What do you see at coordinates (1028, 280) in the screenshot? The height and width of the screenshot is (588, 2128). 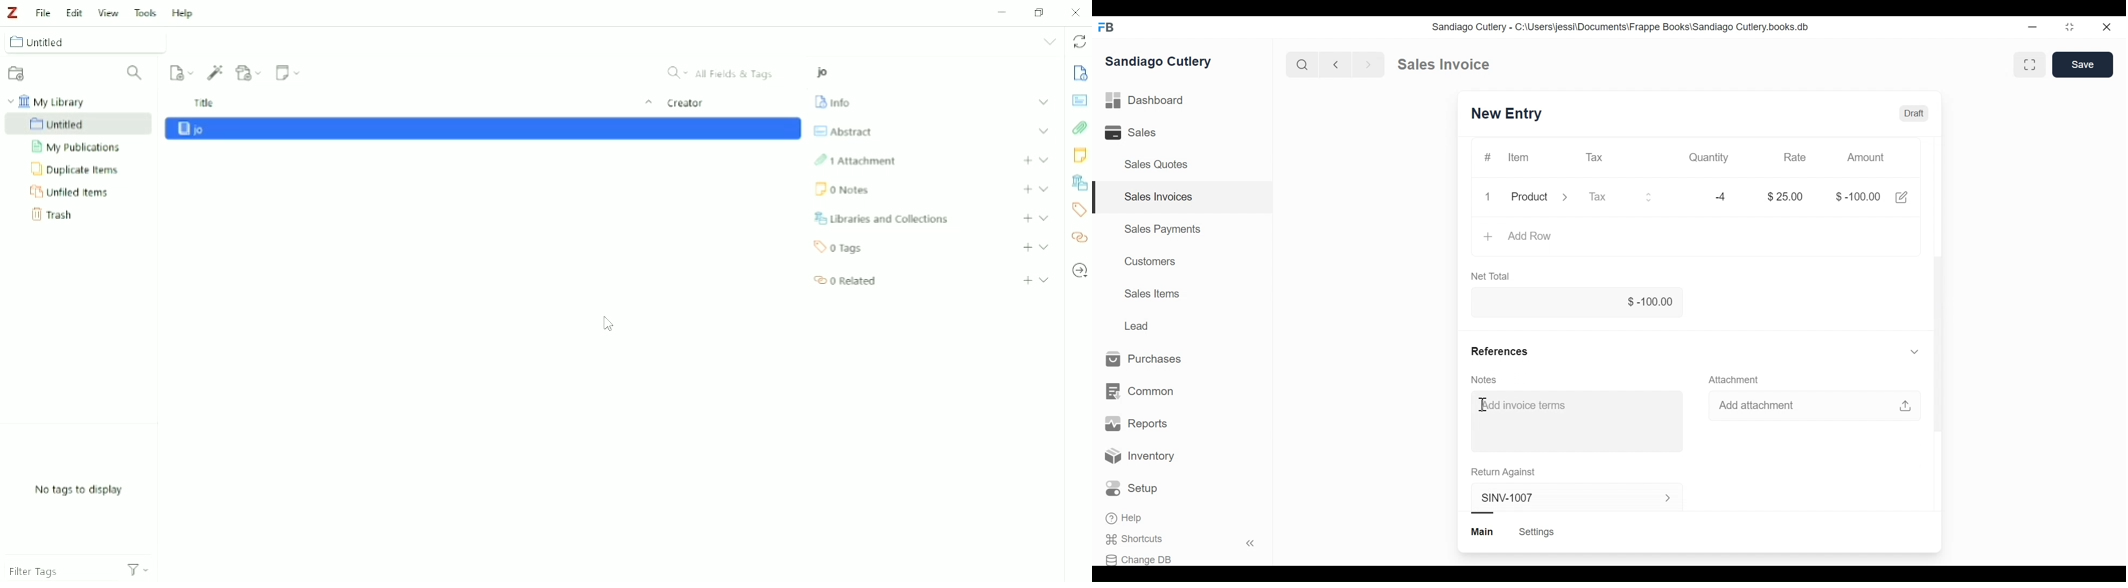 I see `Add` at bounding box center [1028, 280].